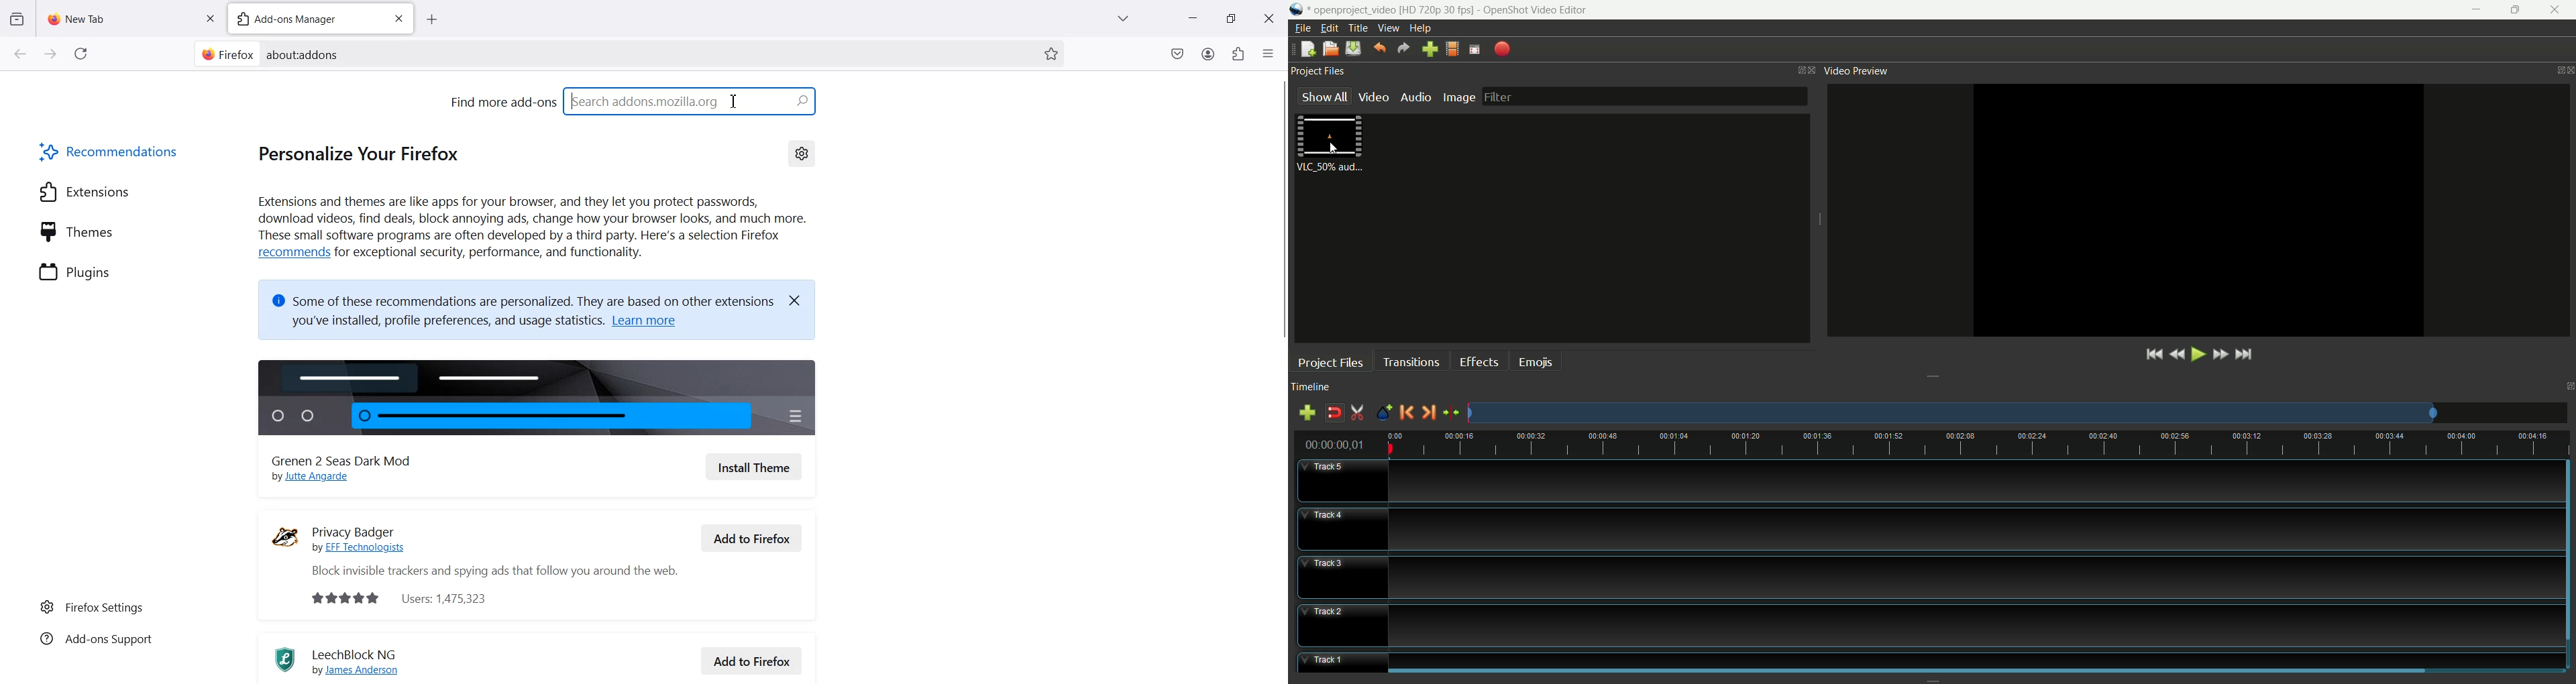  What do you see at coordinates (210, 17) in the screenshot?
I see `Close tab` at bounding box center [210, 17].